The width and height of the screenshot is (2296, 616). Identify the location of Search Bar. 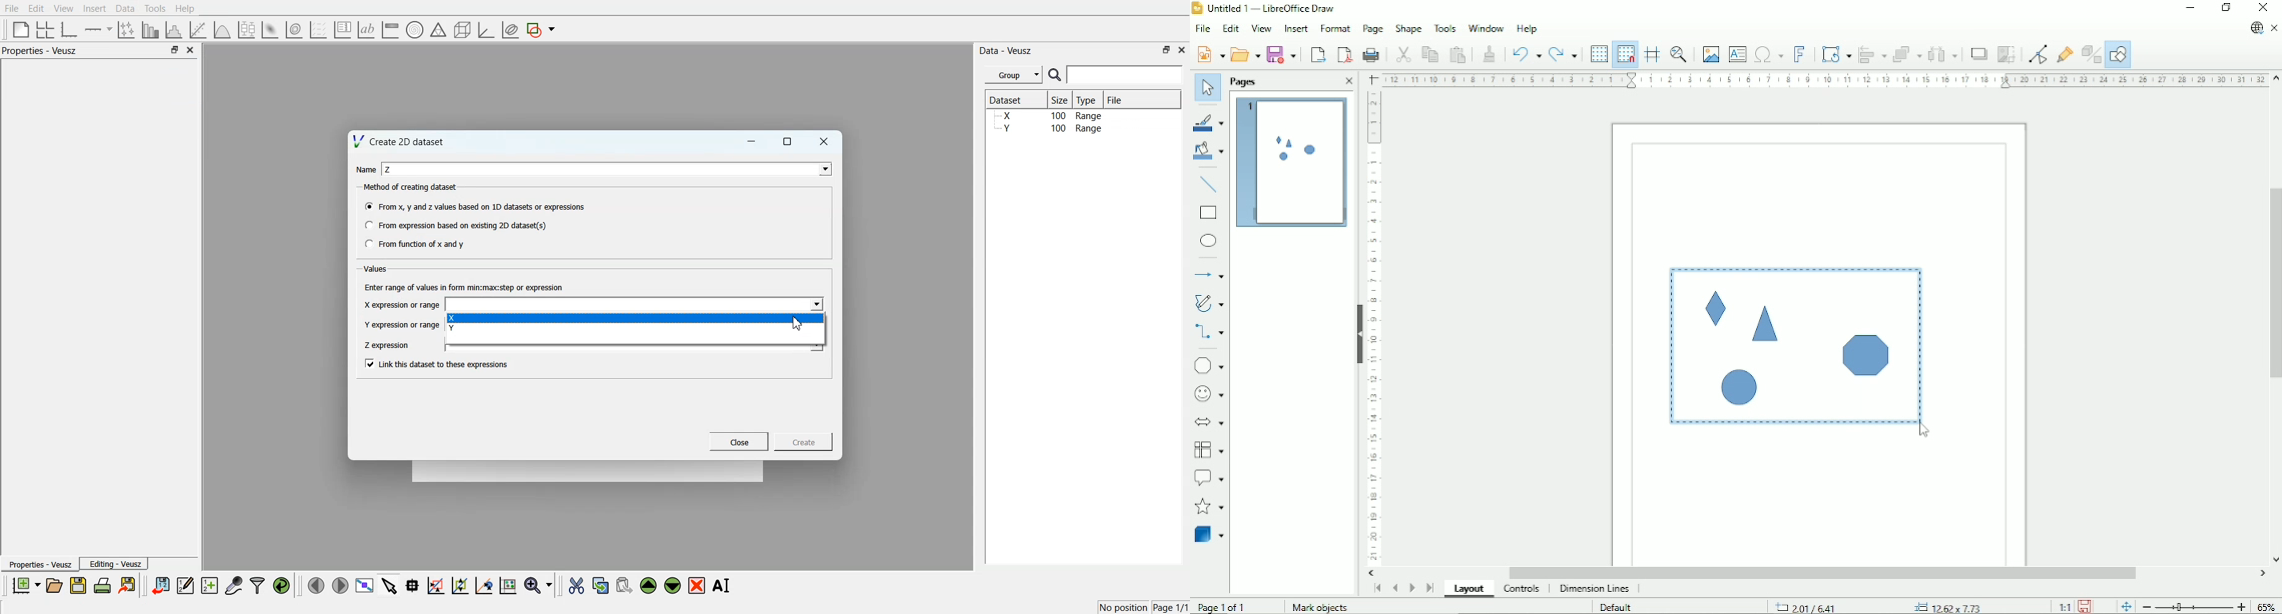
(1117, 74).